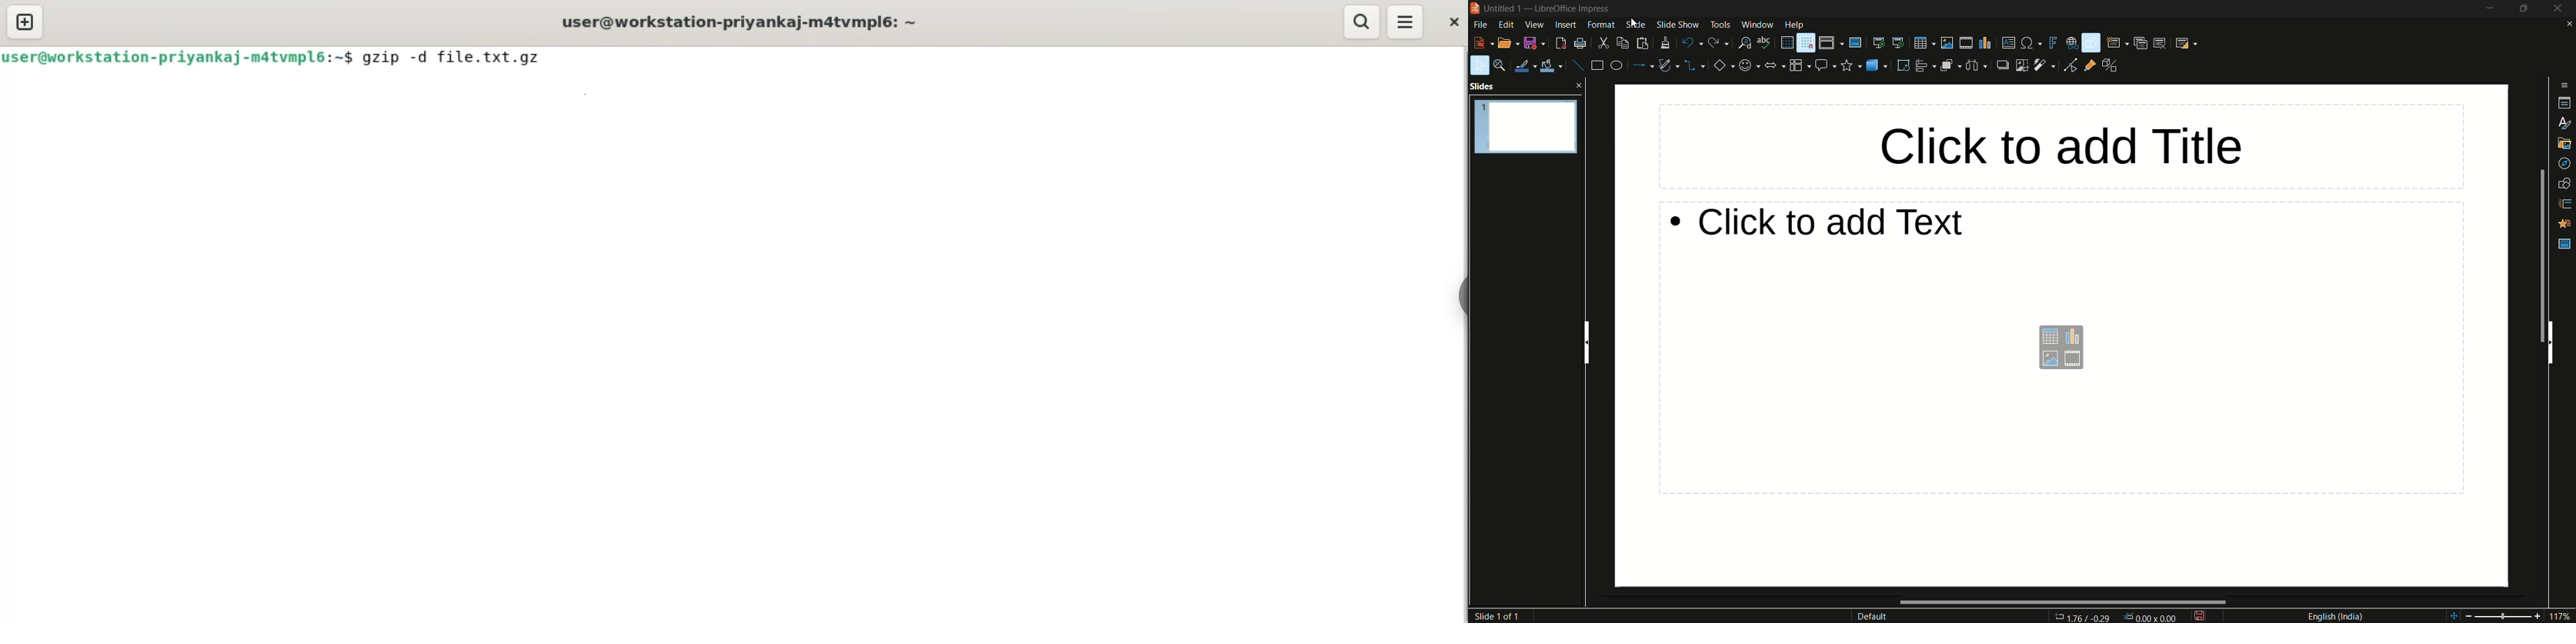 This screenshot has height=644, width=2576. Describe the element at coordinates (2562, 616) in the screenshot. I see `117%` at that location.